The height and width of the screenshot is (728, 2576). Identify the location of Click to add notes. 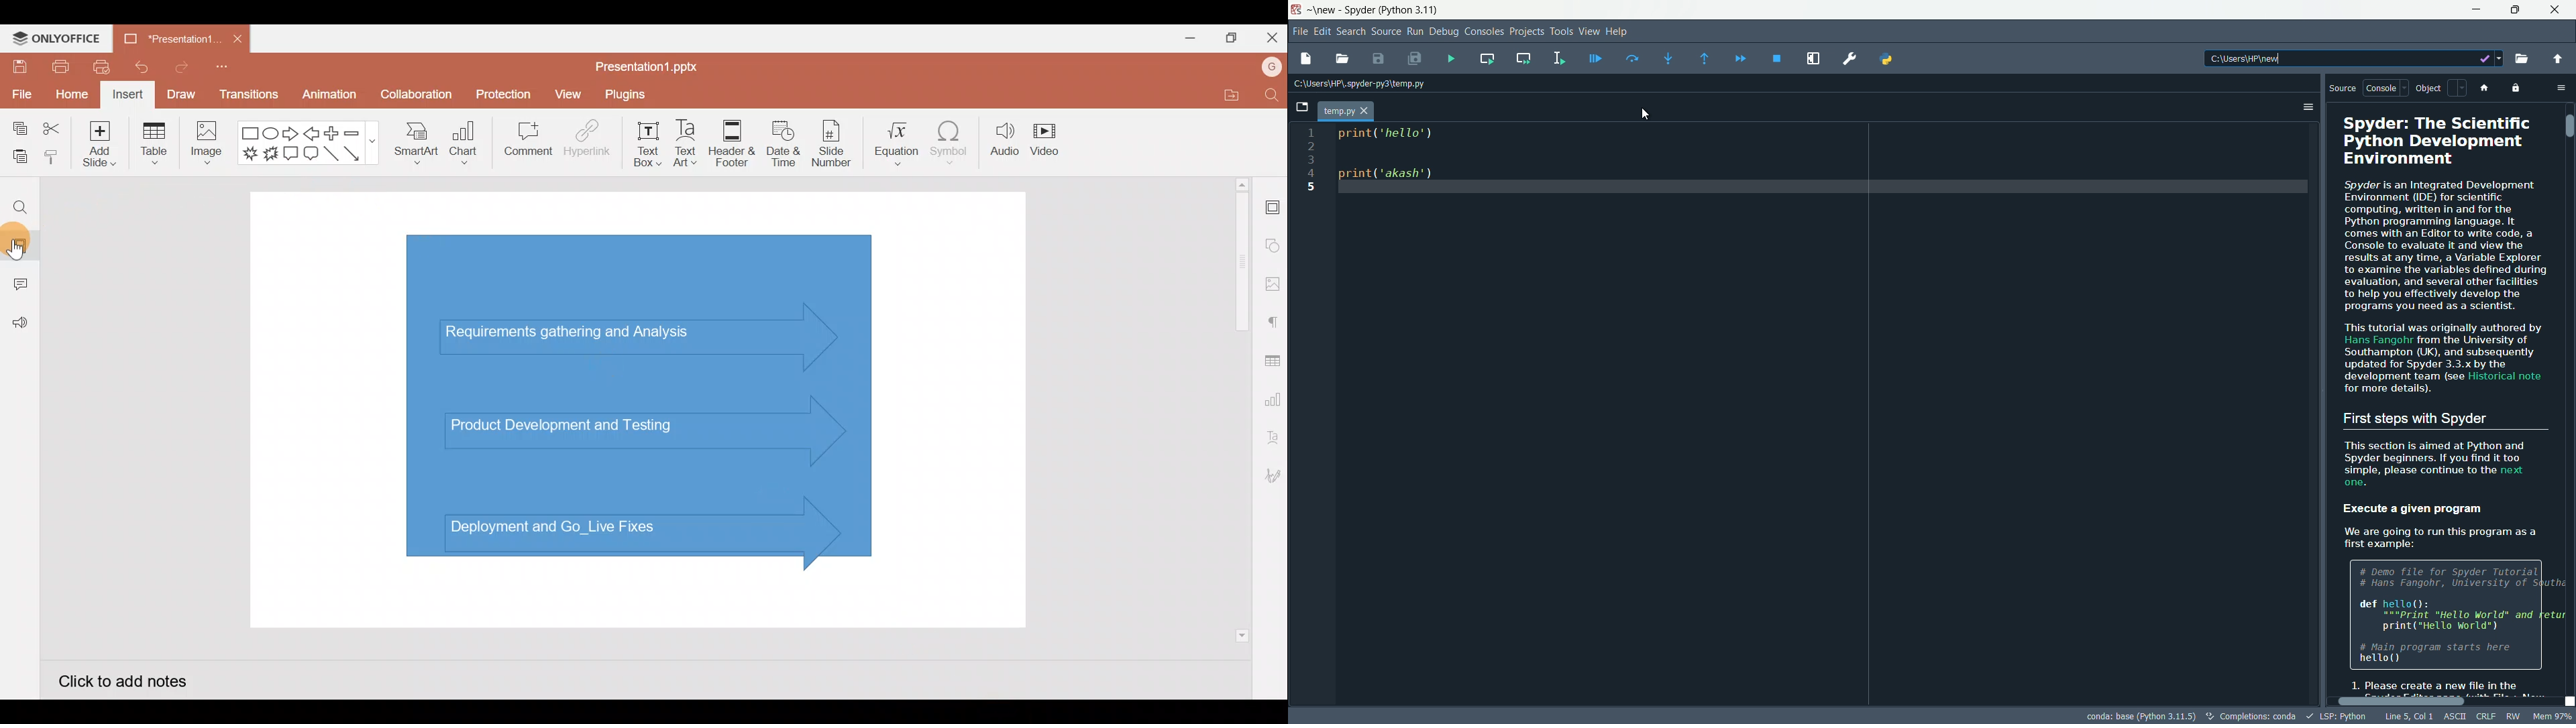
(117, 682).